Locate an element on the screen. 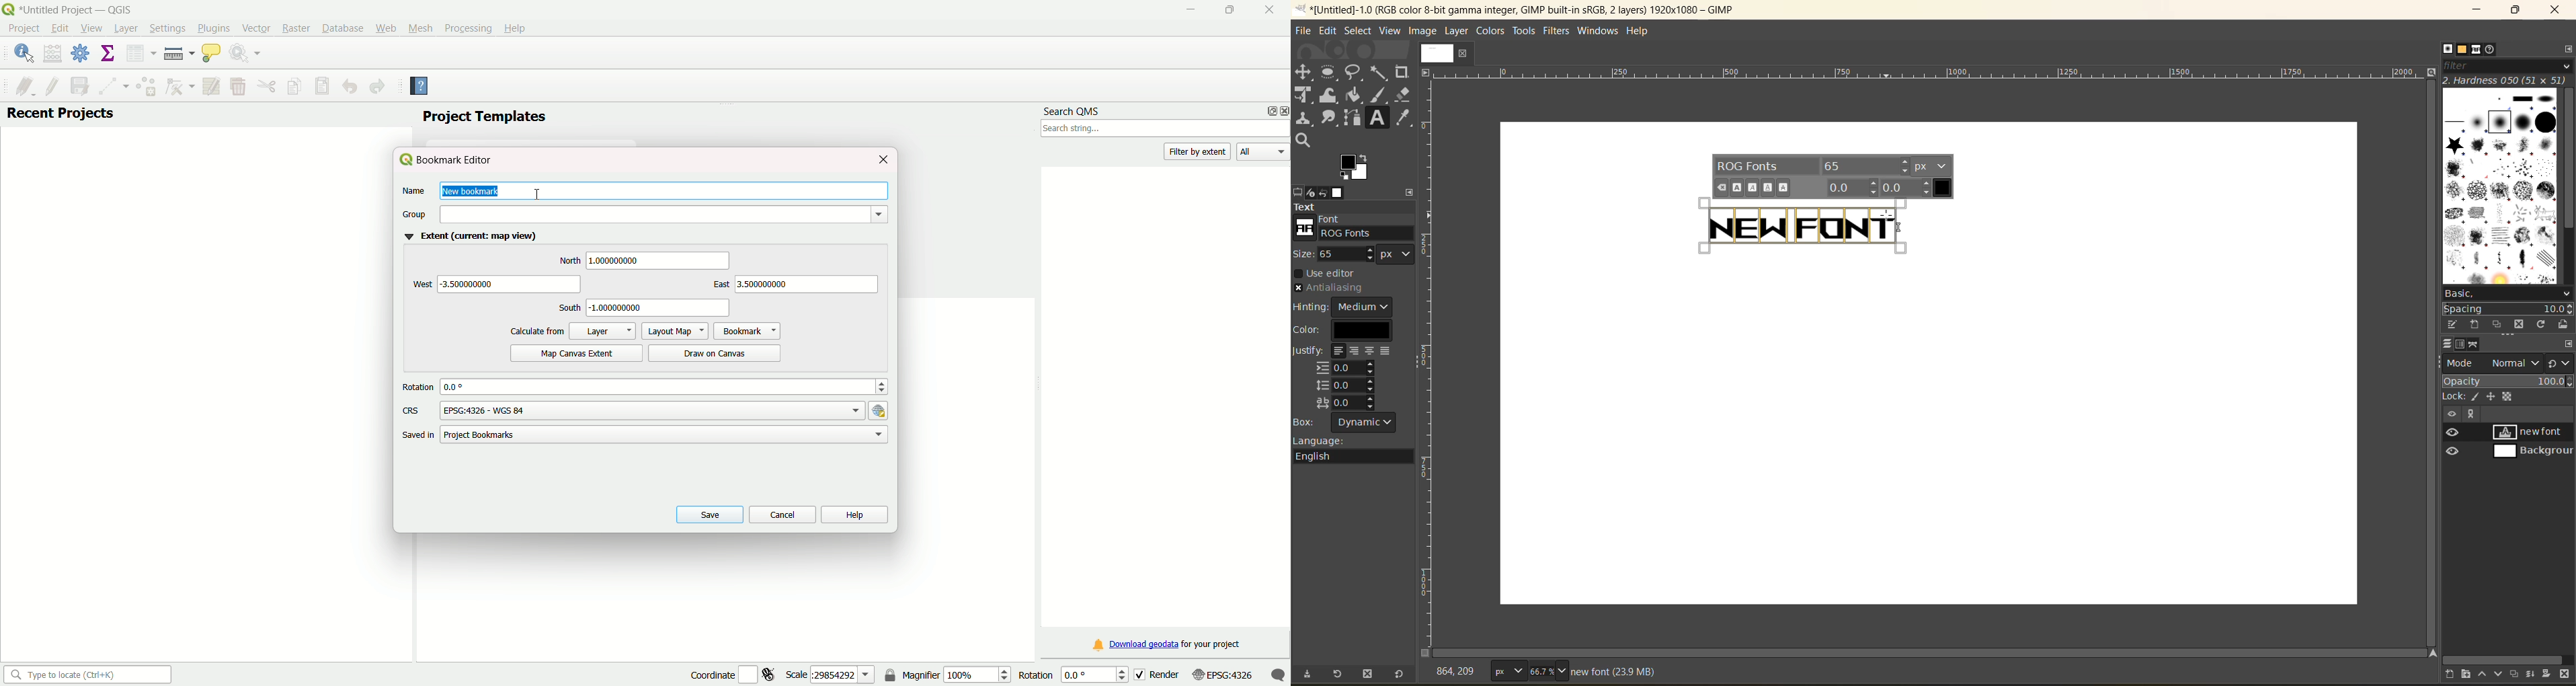  text box is located at coordinates (667, 434).